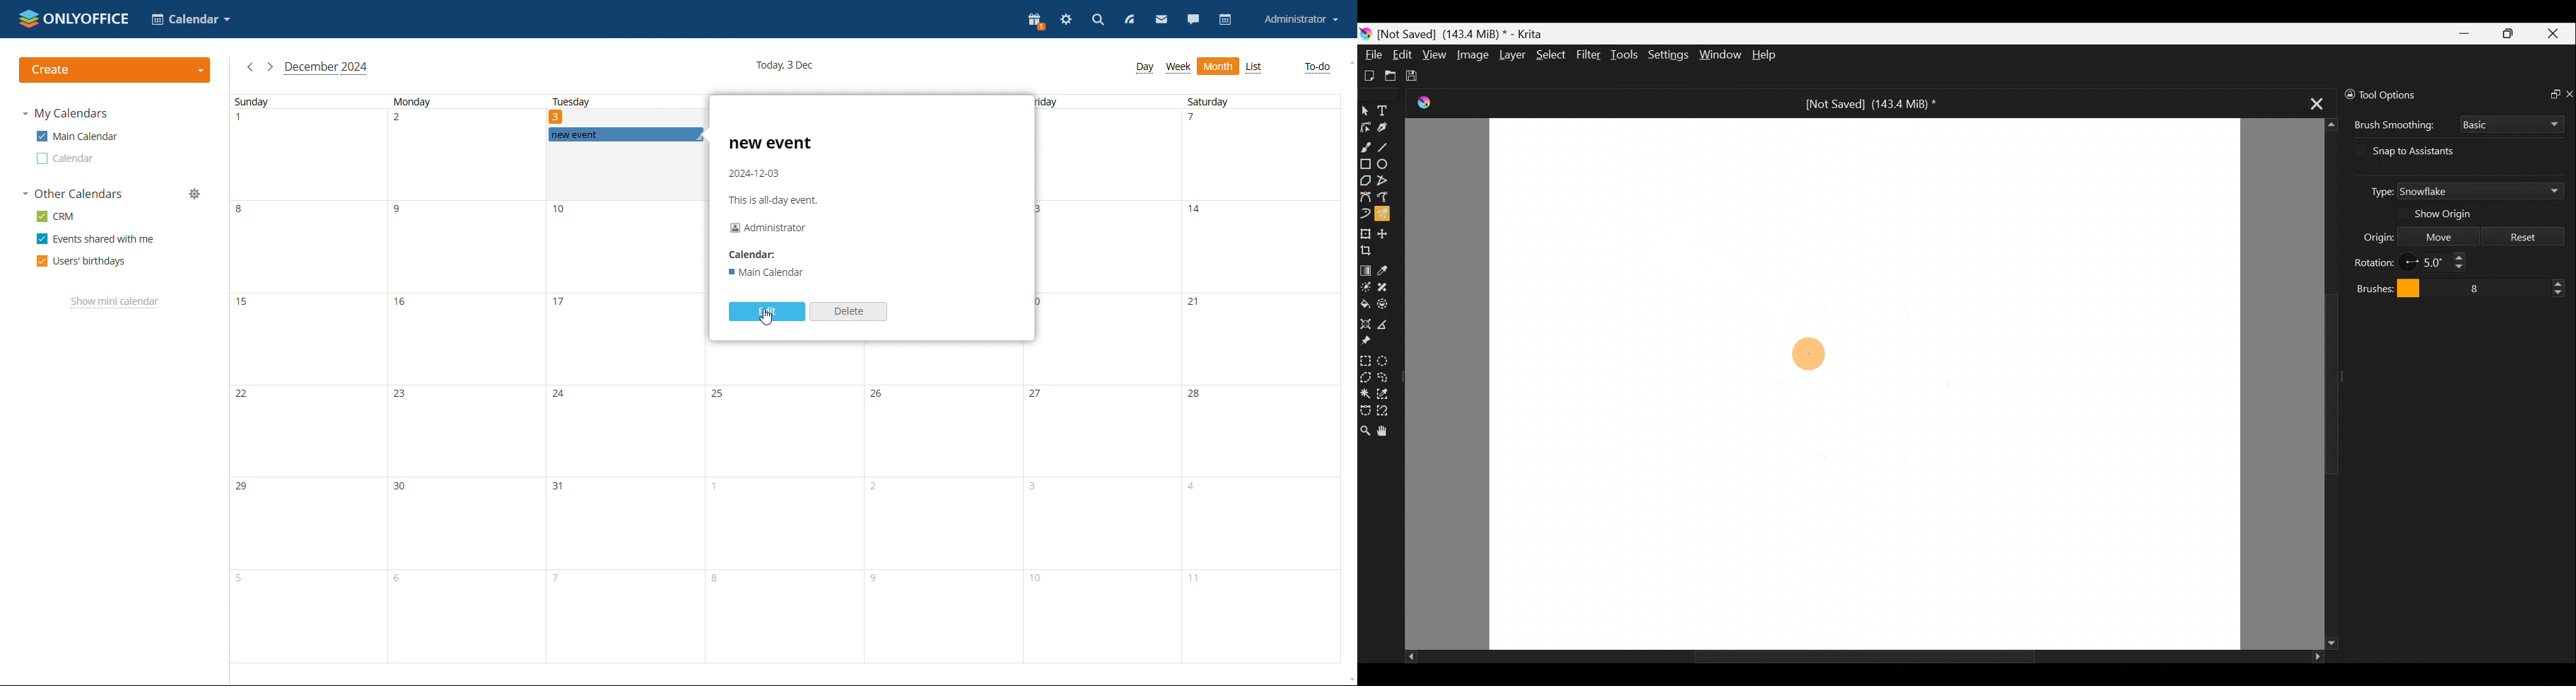  I want to click on Settings, so click(1666, 55).